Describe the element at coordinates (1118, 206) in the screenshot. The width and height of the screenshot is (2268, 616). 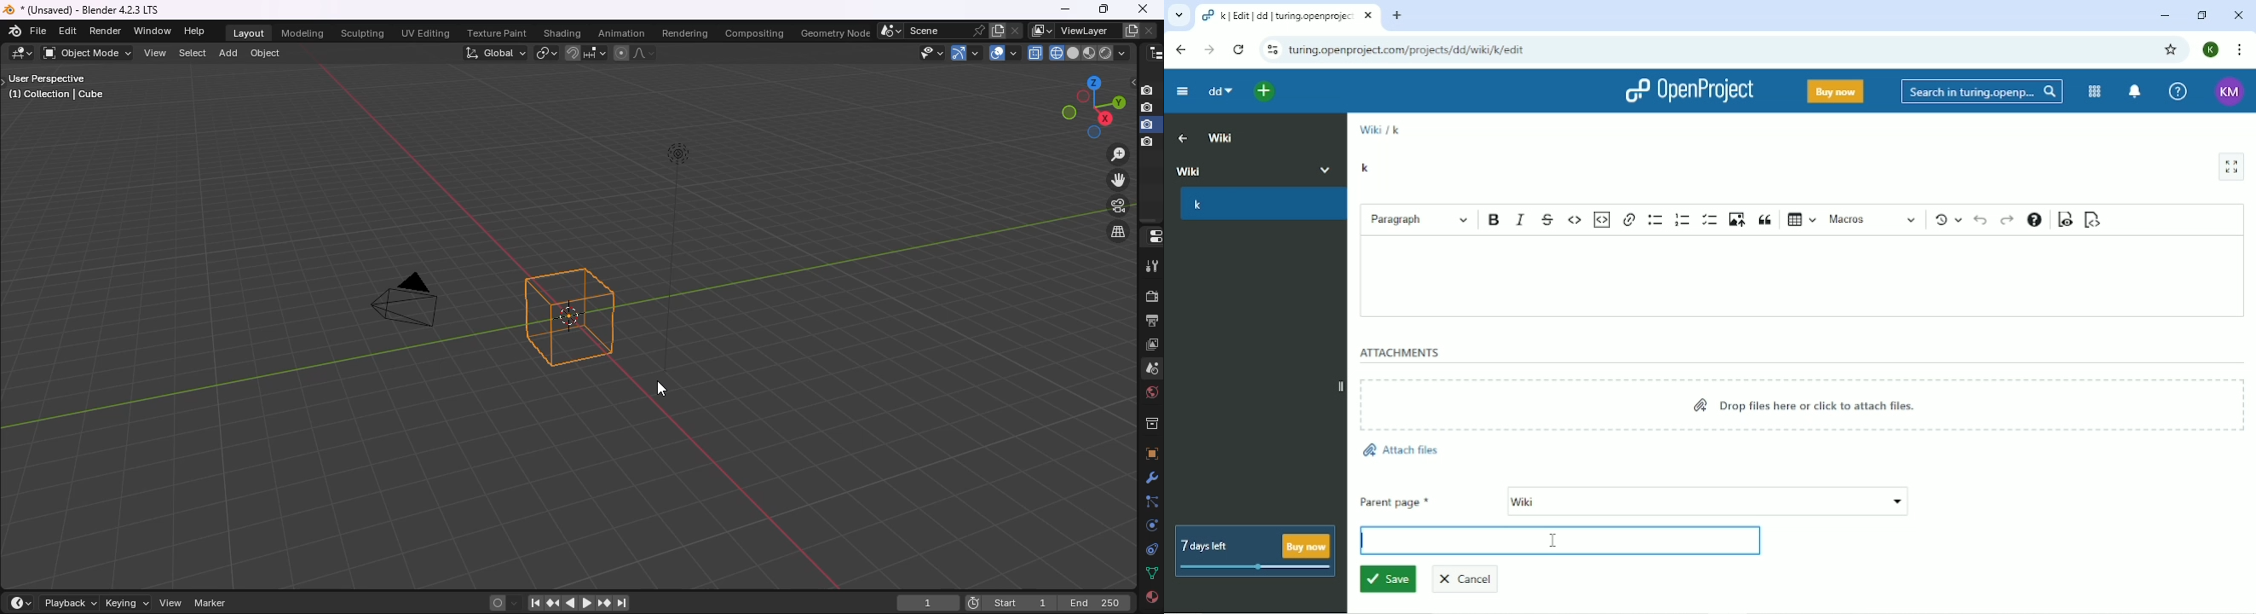
I see `toggle the camera view` at that location.